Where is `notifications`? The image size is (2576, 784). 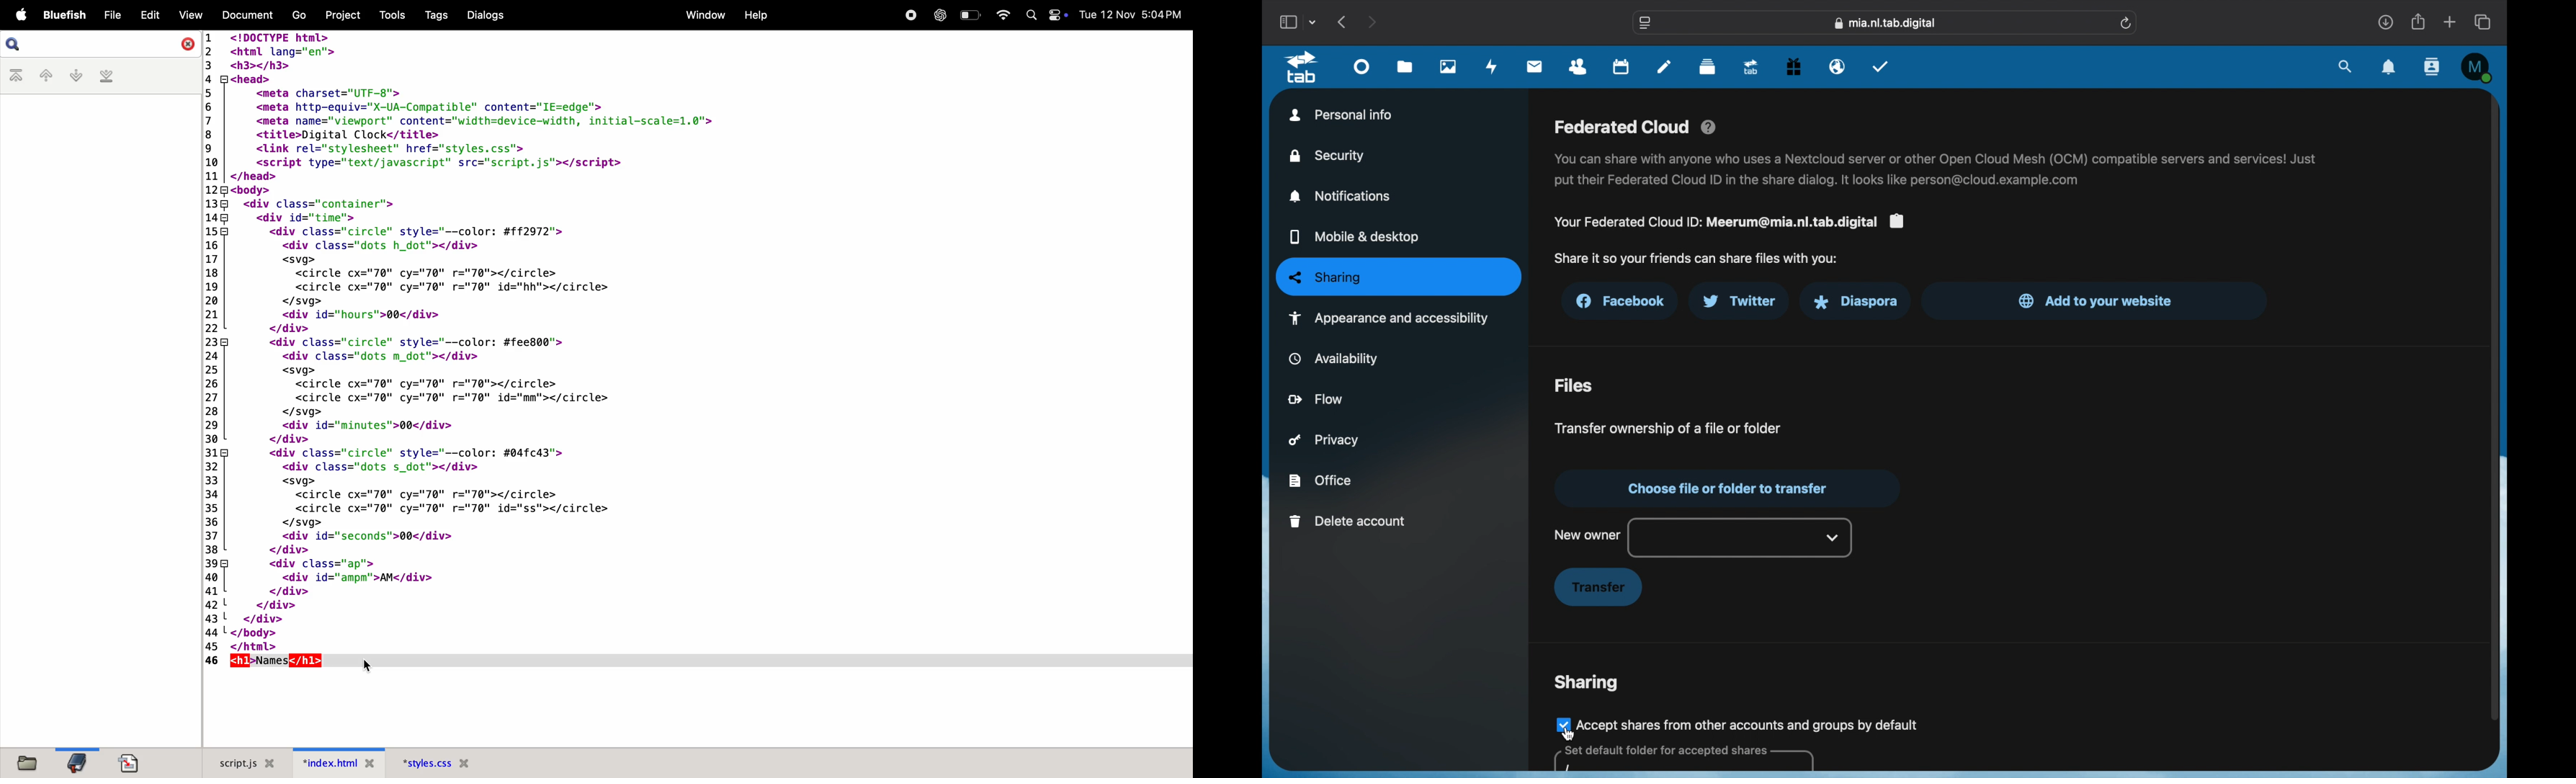 notifications is located at coordinates (2389, 68).